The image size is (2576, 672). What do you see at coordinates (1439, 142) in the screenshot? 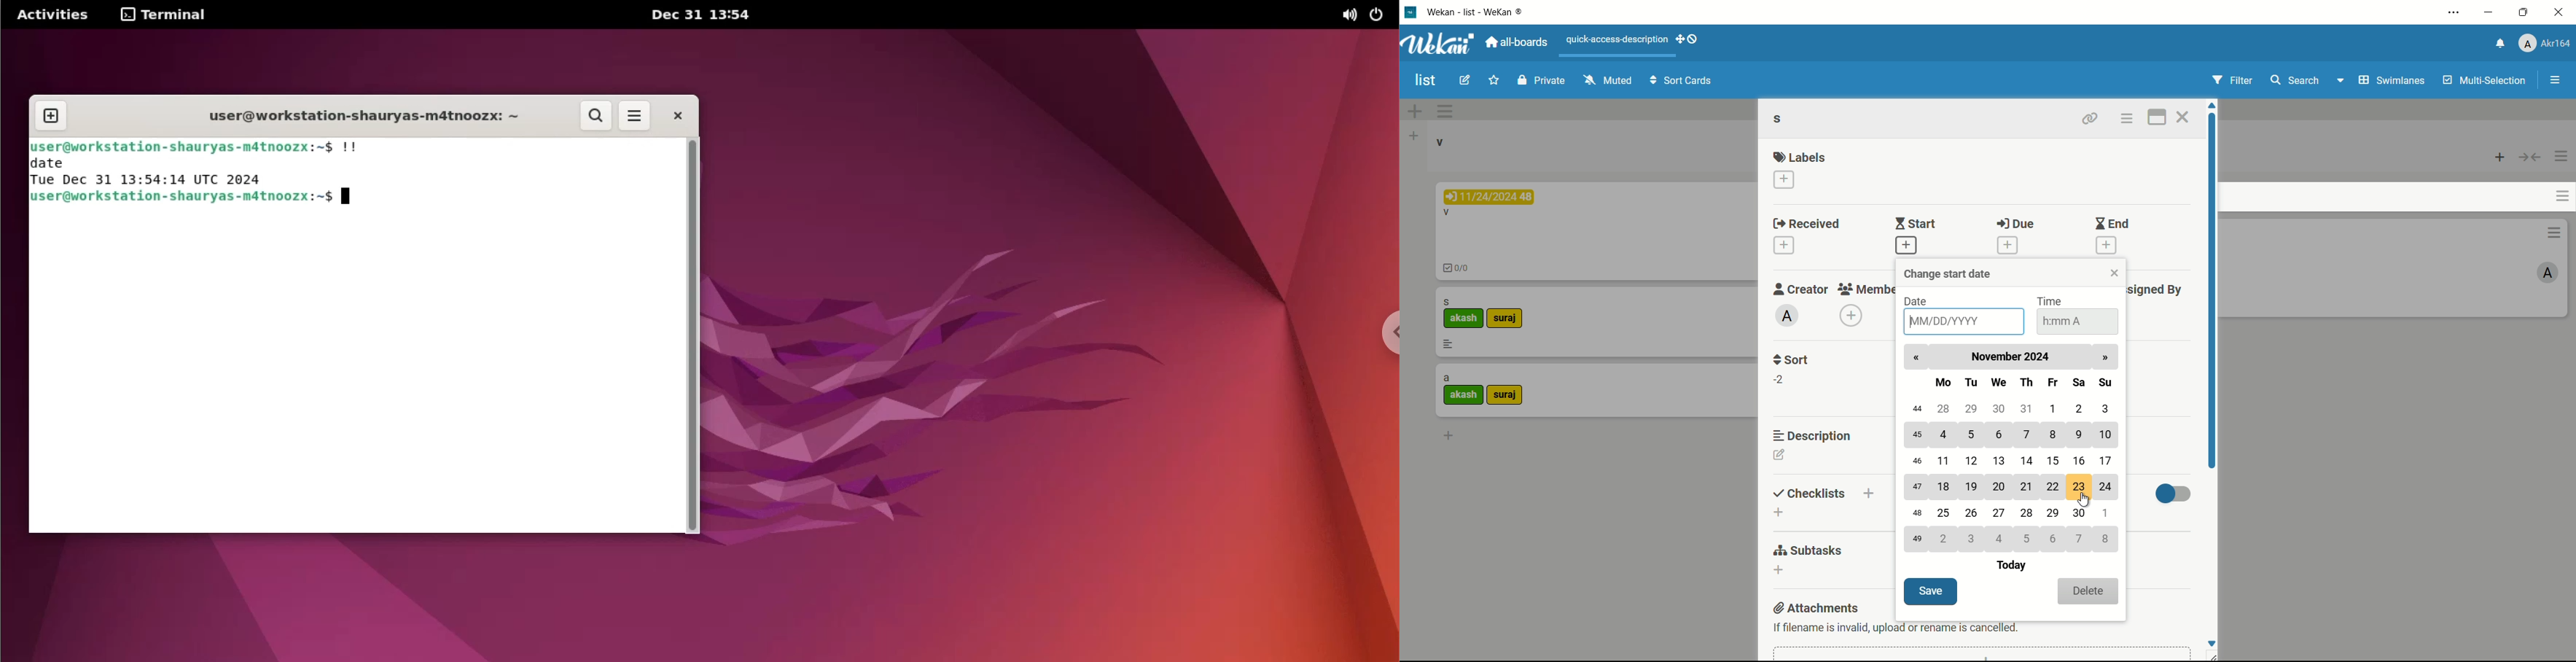
I see `list name` at bounding box center [1439, 142].